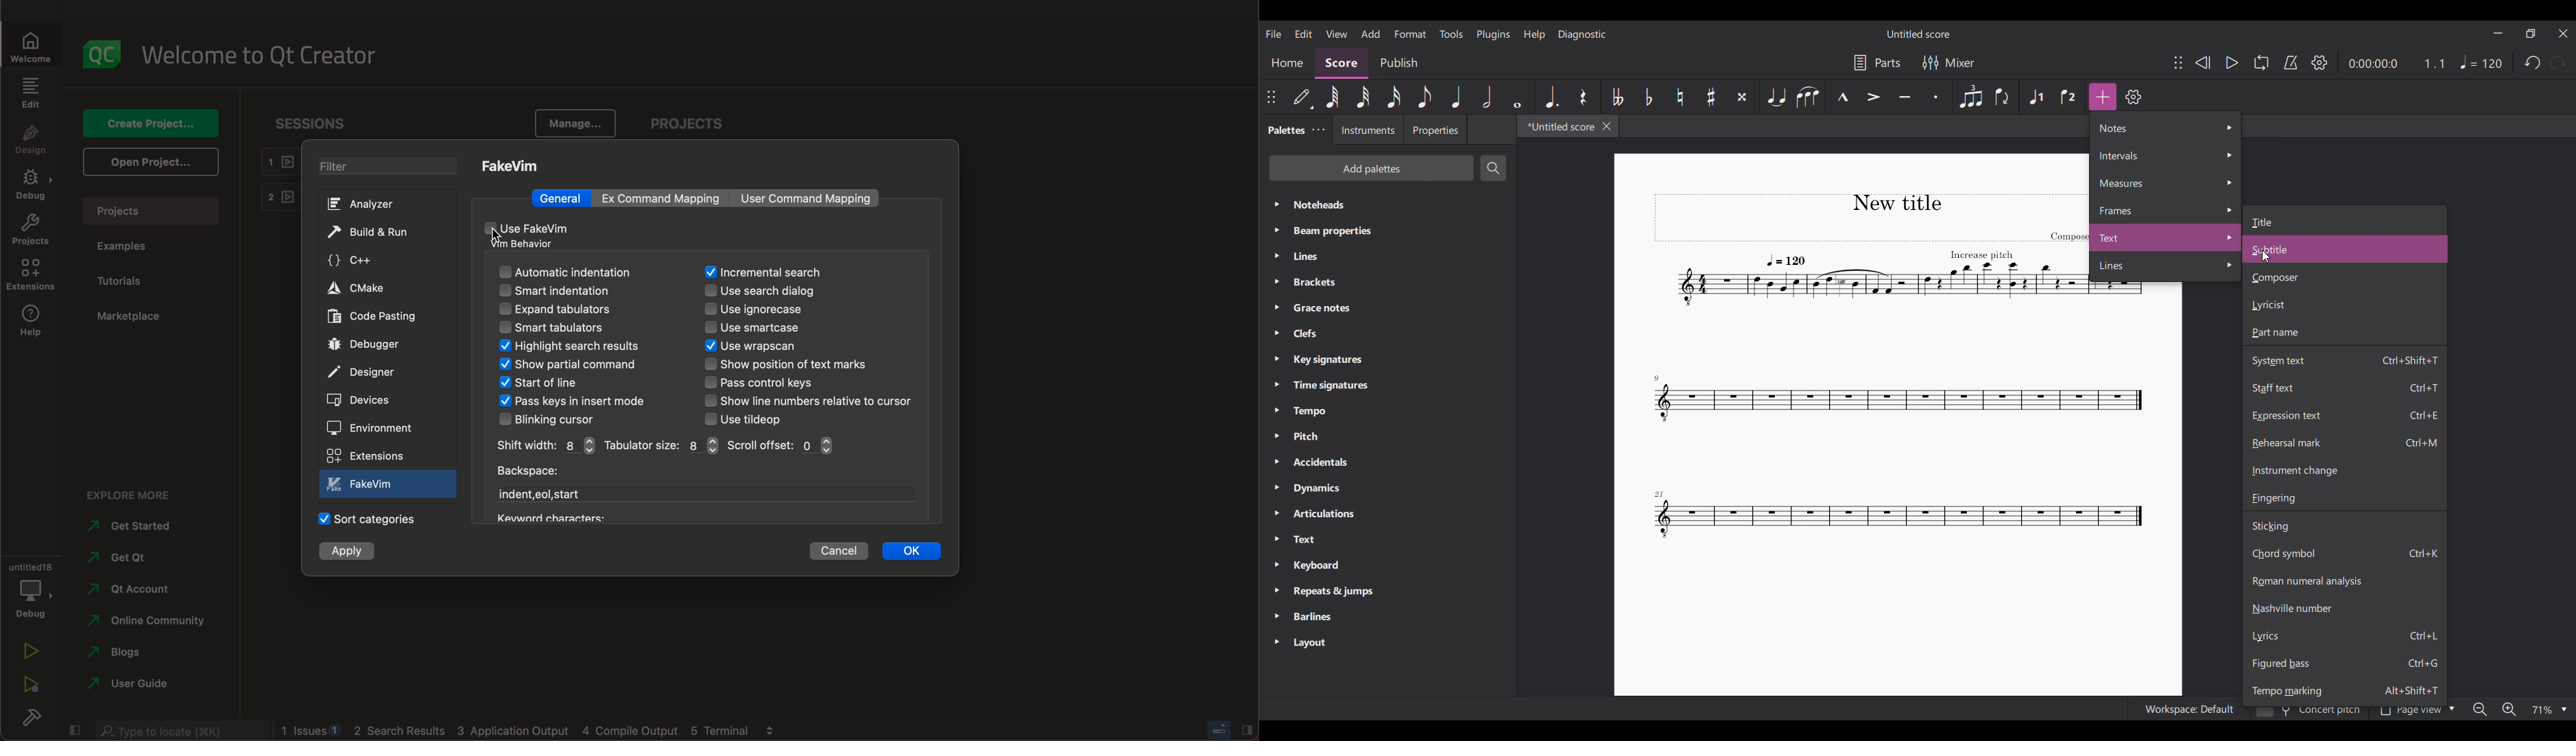 Image resolution: width=2576 pixels, height=756 pixels. What do you see at coordinates (364, 401) in the screenshot?
I see `devices` at bounding box center [364, 401].